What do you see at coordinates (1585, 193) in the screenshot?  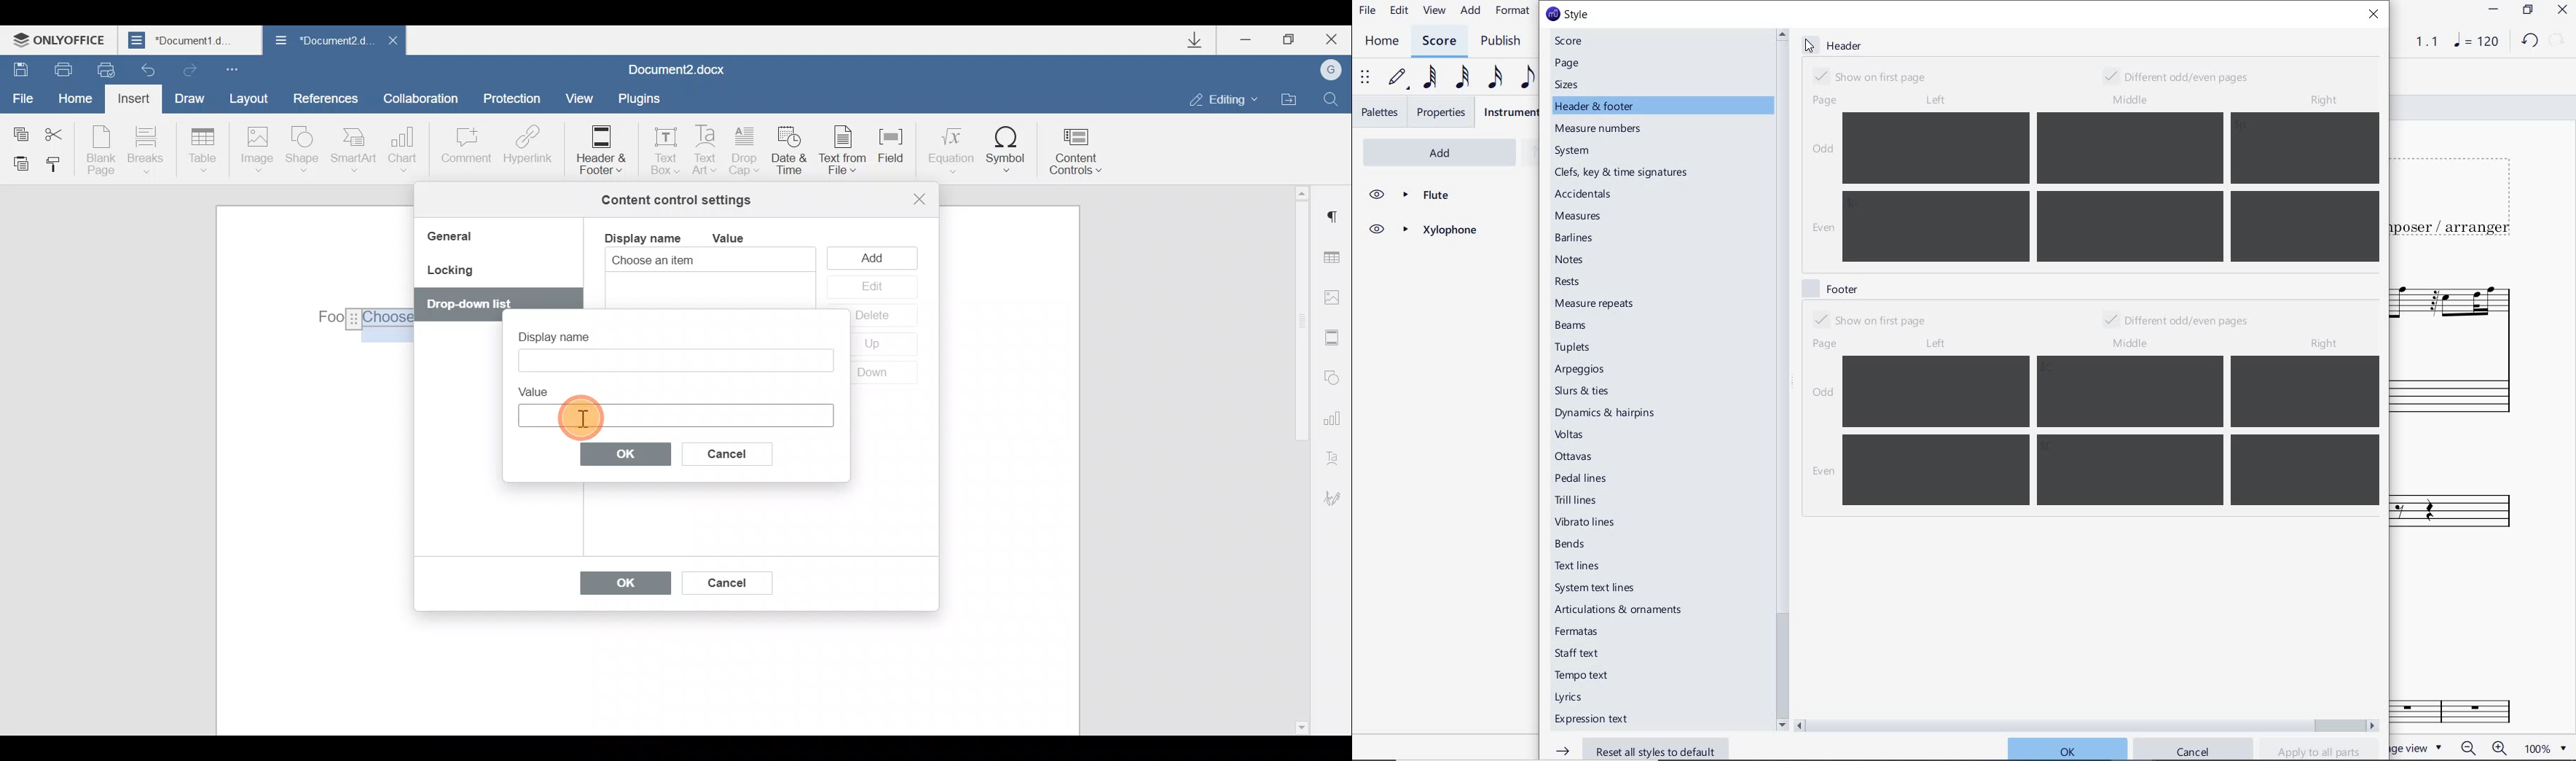 I see `accidentals` at bounding box center [1585, 193].